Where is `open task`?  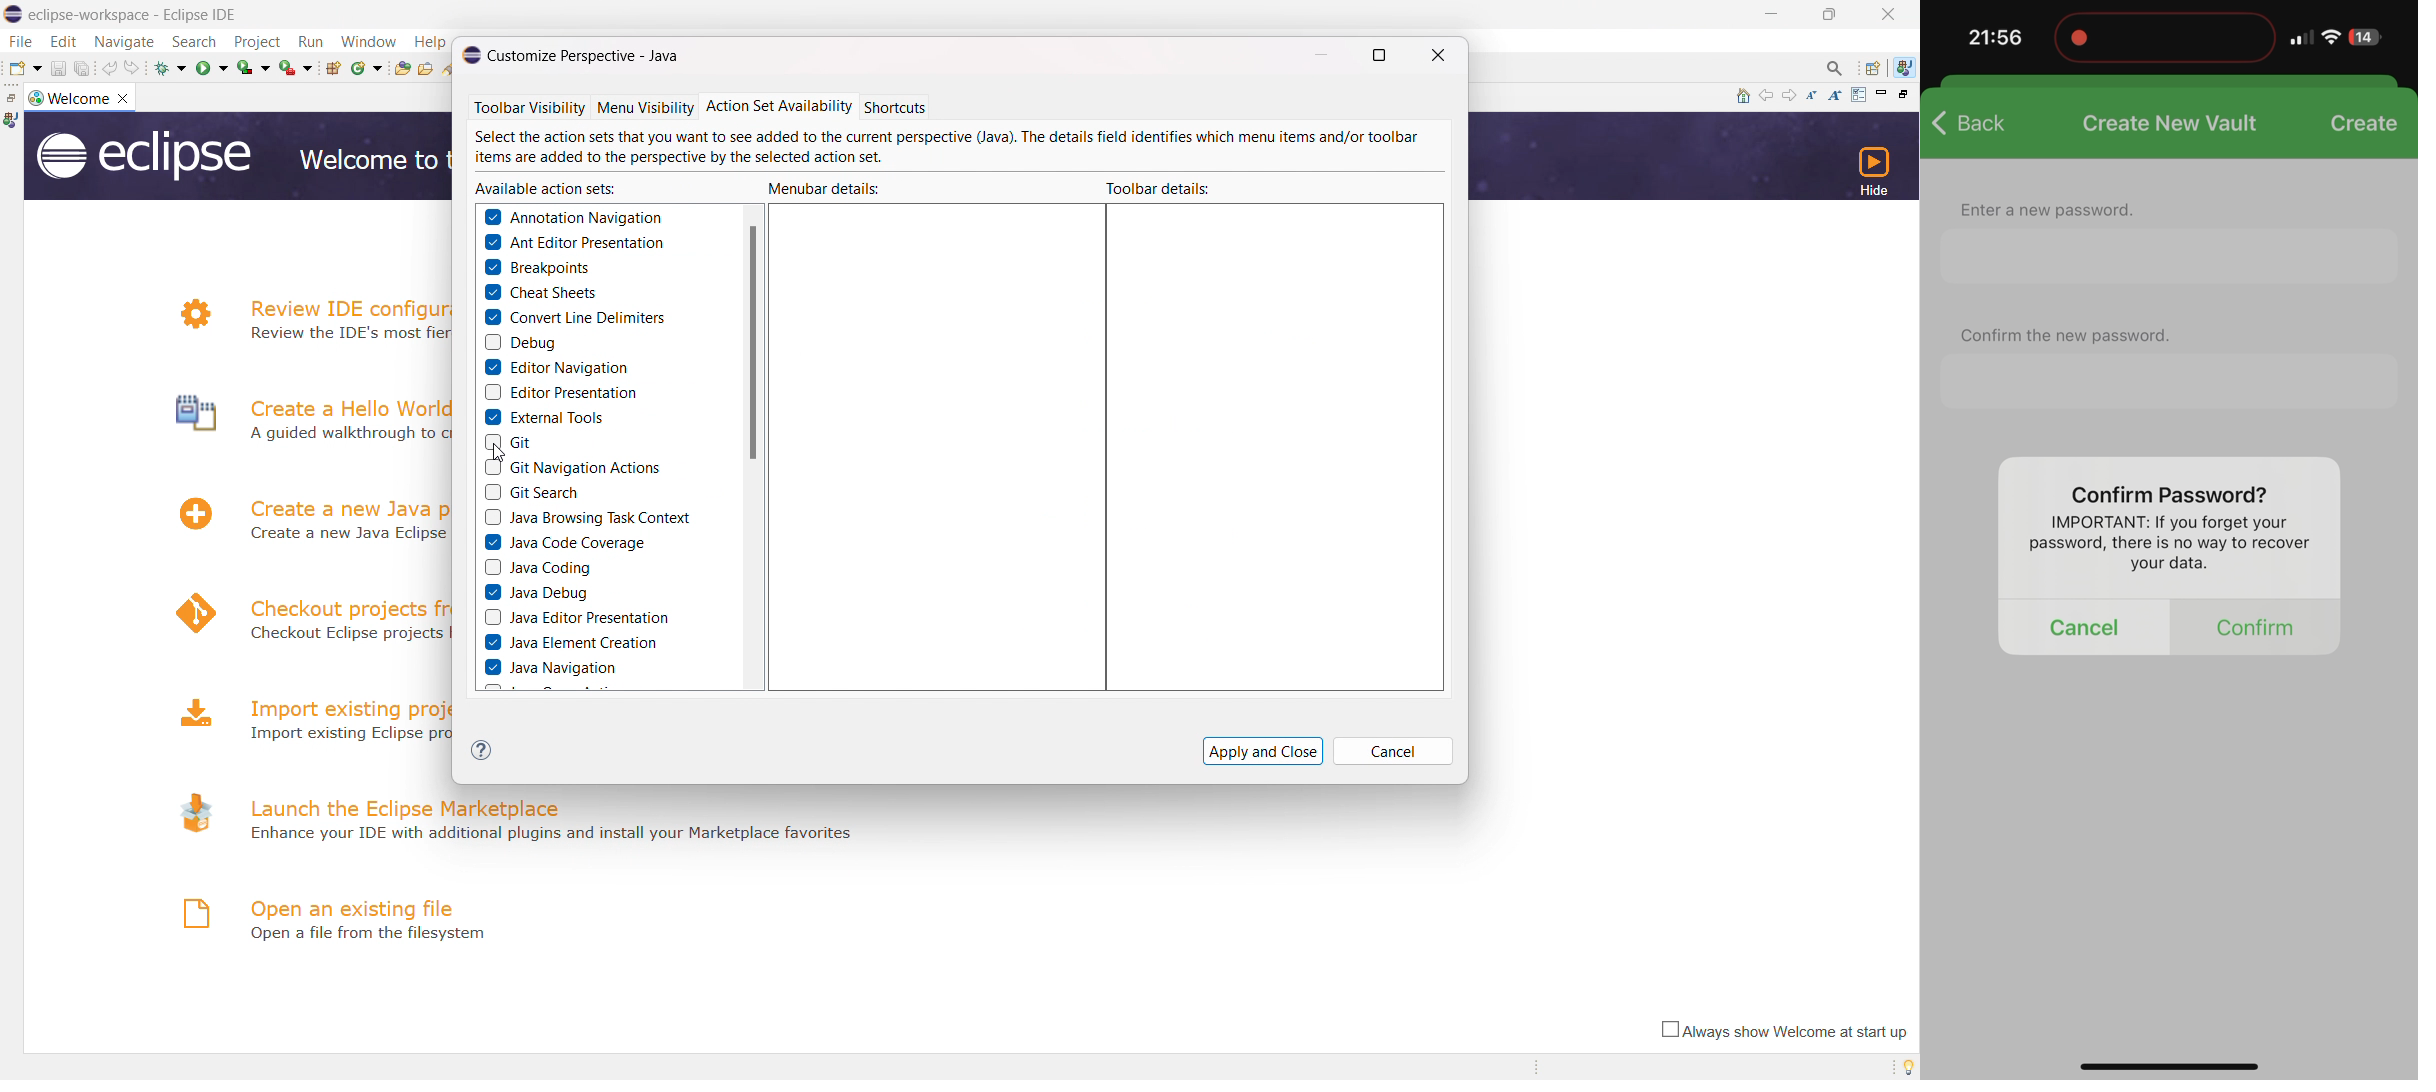 open task is located at coordinates (425, 69).